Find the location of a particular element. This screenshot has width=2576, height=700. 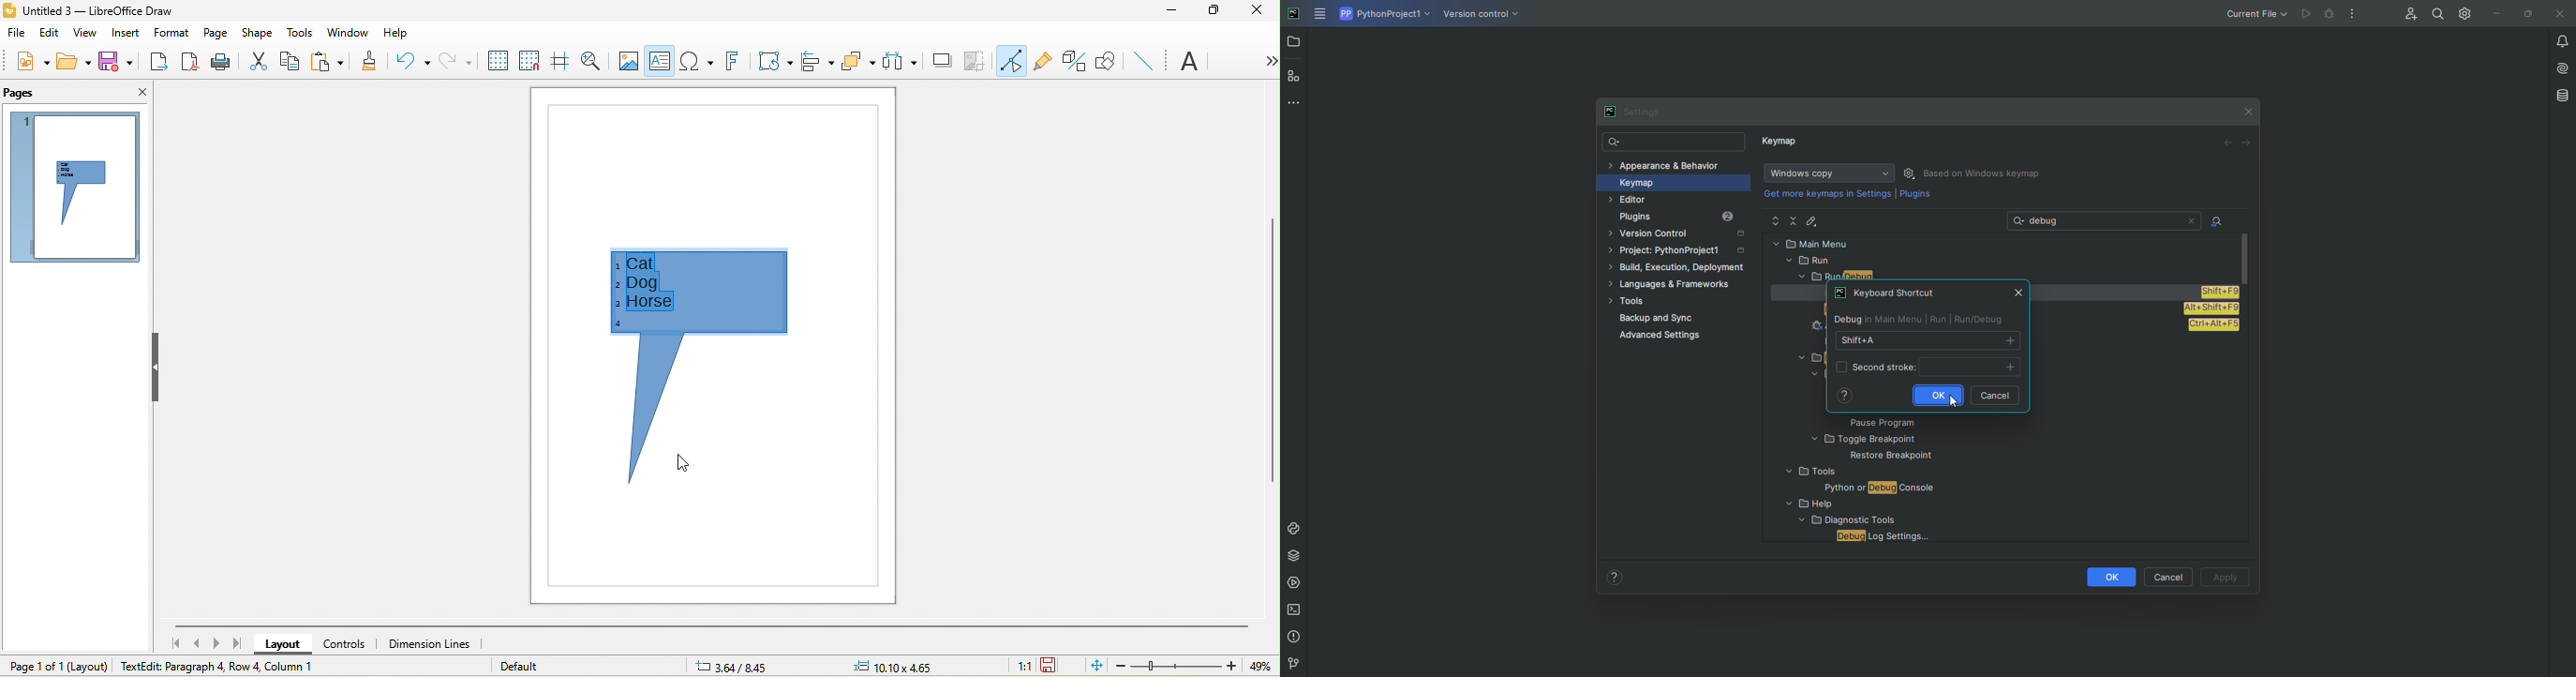

close is located at coordinates (137, 90).